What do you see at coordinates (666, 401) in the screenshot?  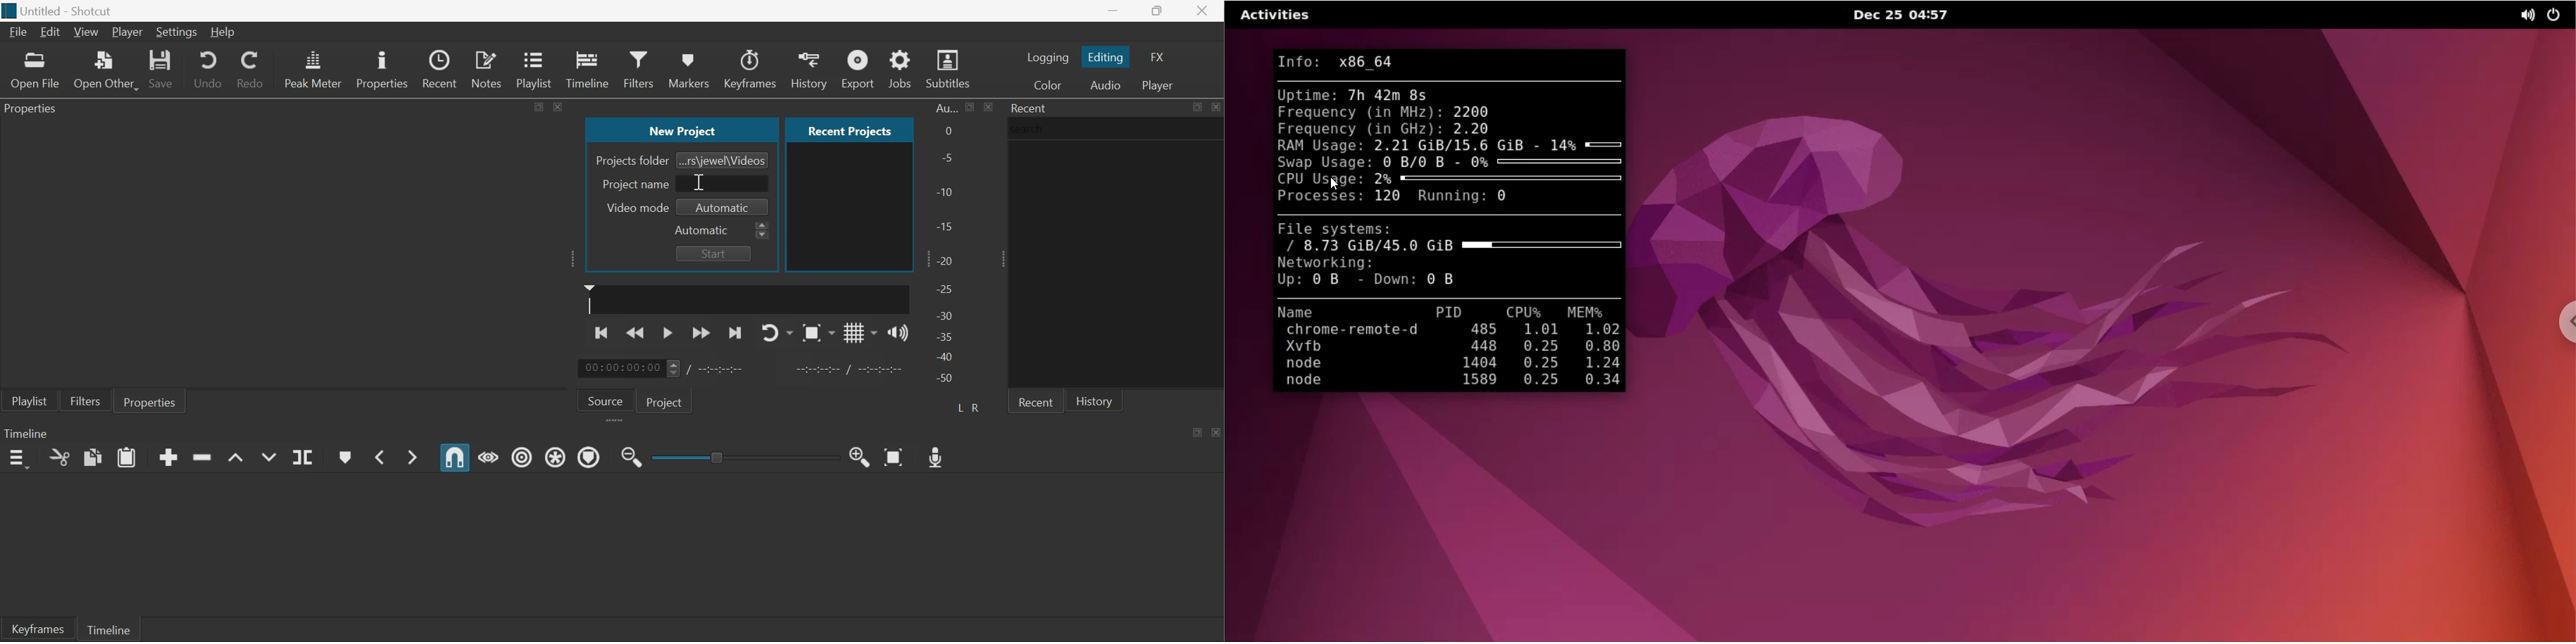 I see `Project` at bounding box center [666, 401].